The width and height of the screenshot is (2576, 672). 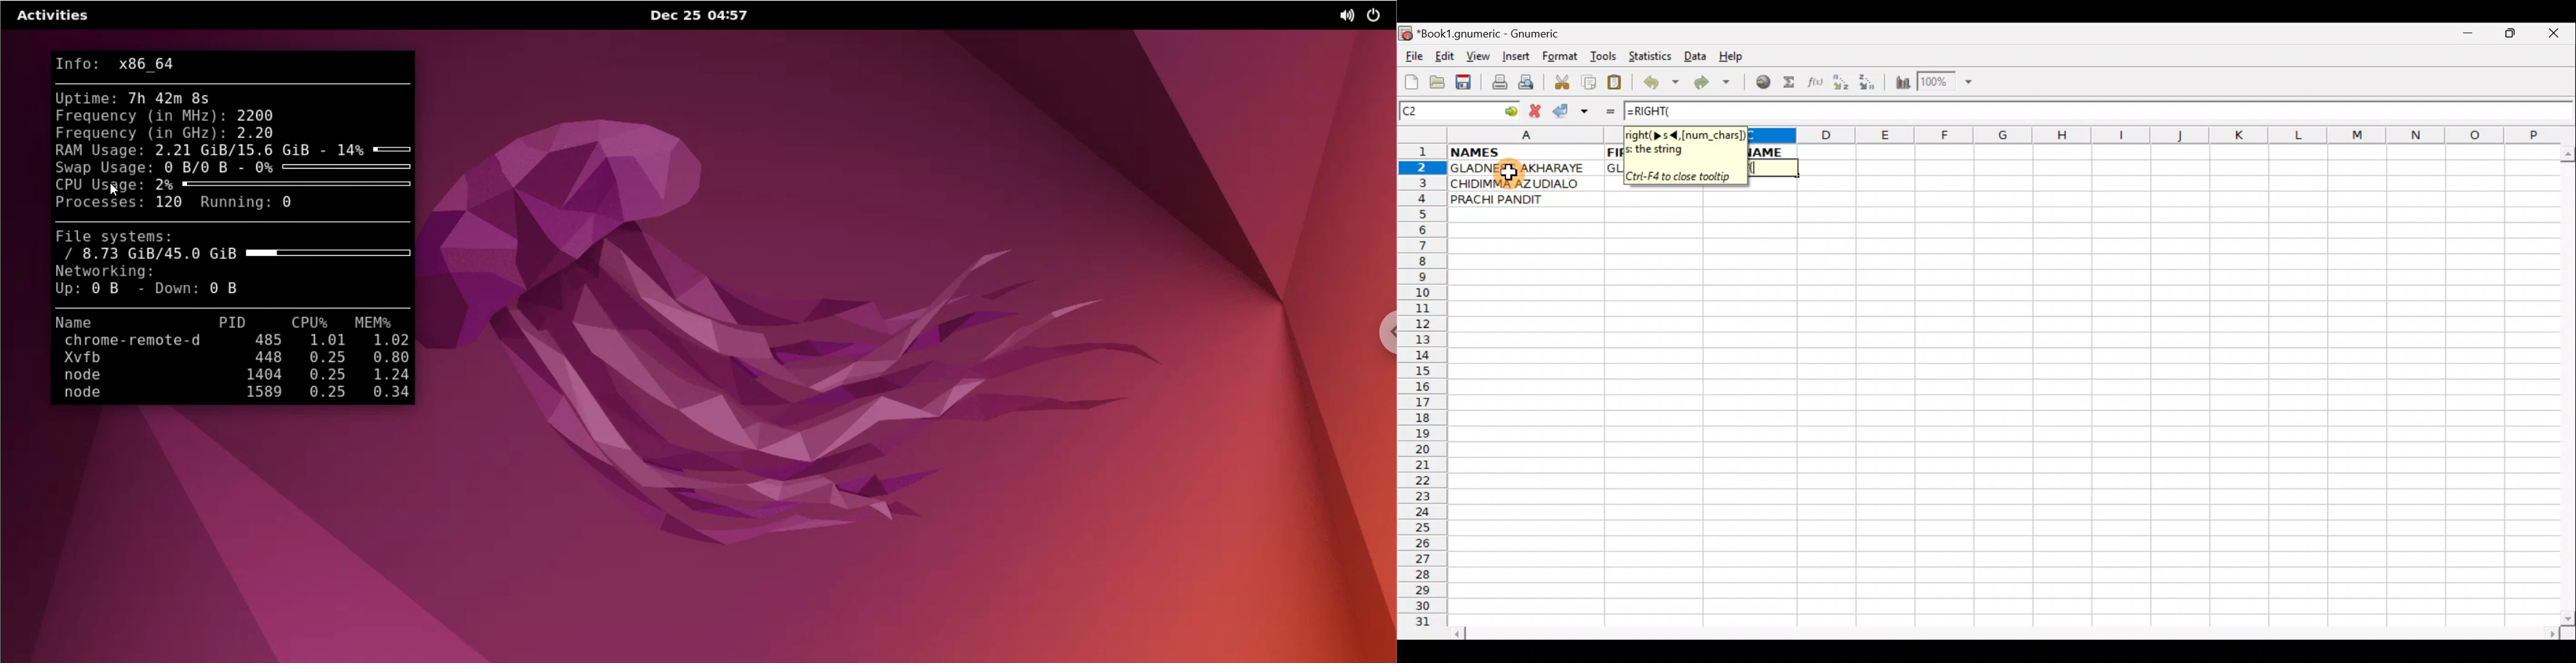 I want to click on go to, so click(x=1510, y=109).